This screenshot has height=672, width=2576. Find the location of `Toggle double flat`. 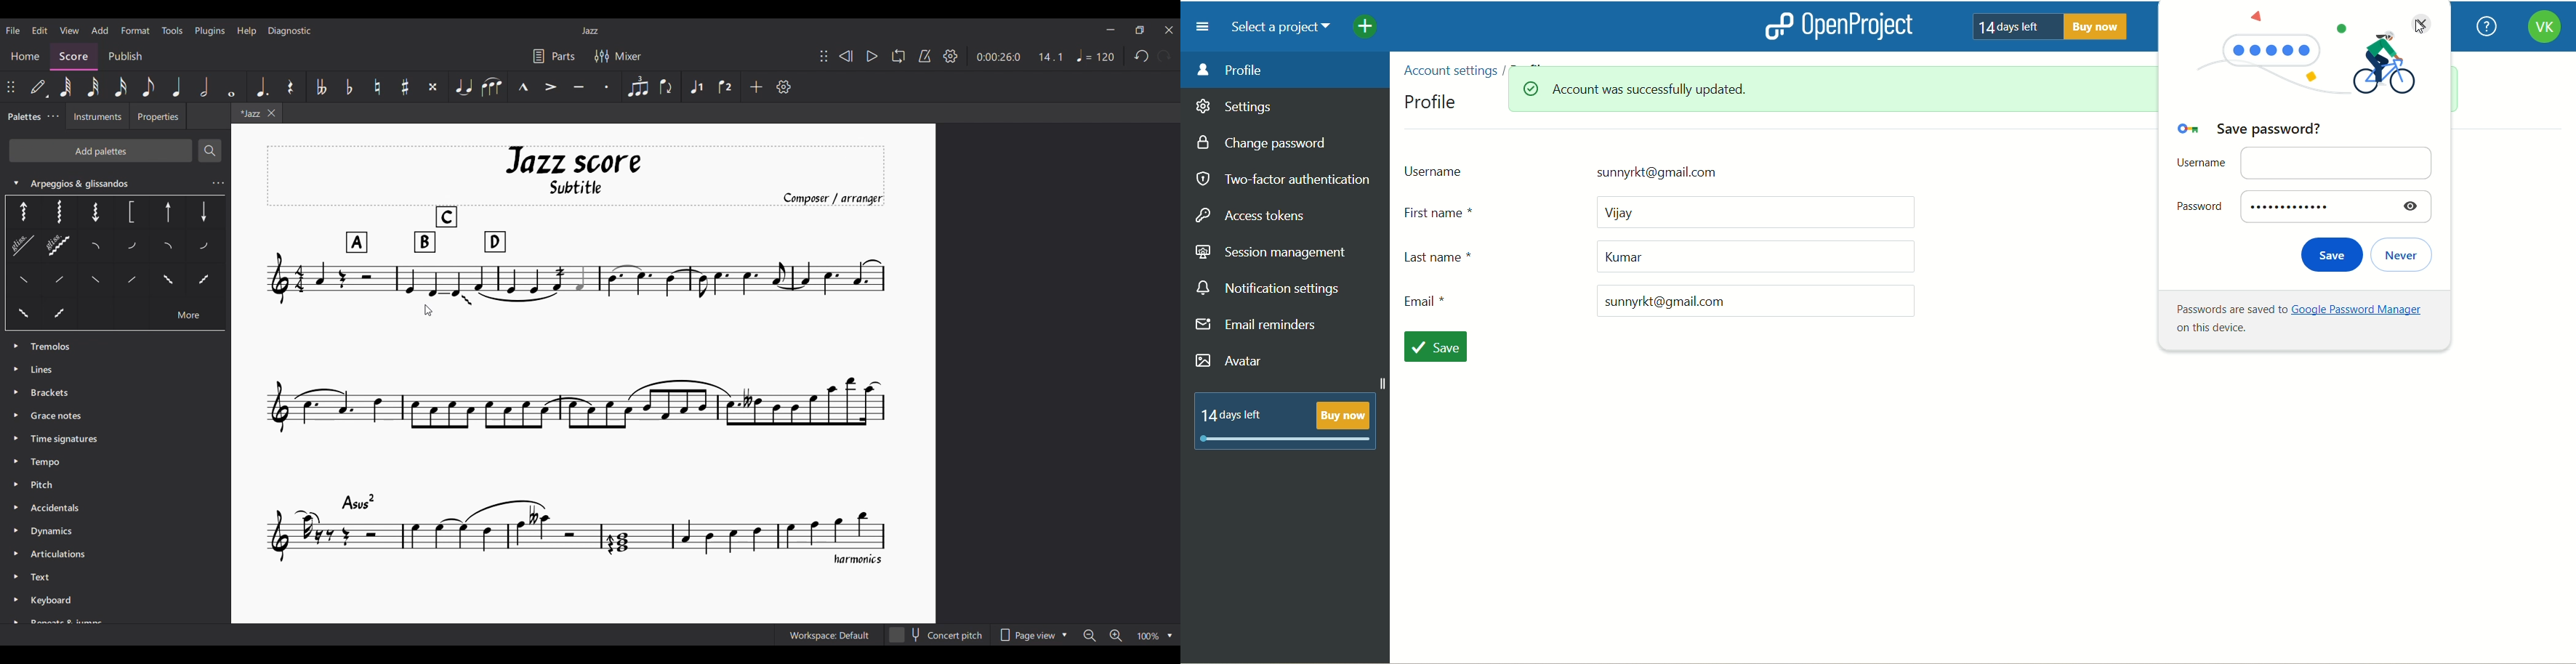

Toggle double flat is located at coordinates (322, 87).